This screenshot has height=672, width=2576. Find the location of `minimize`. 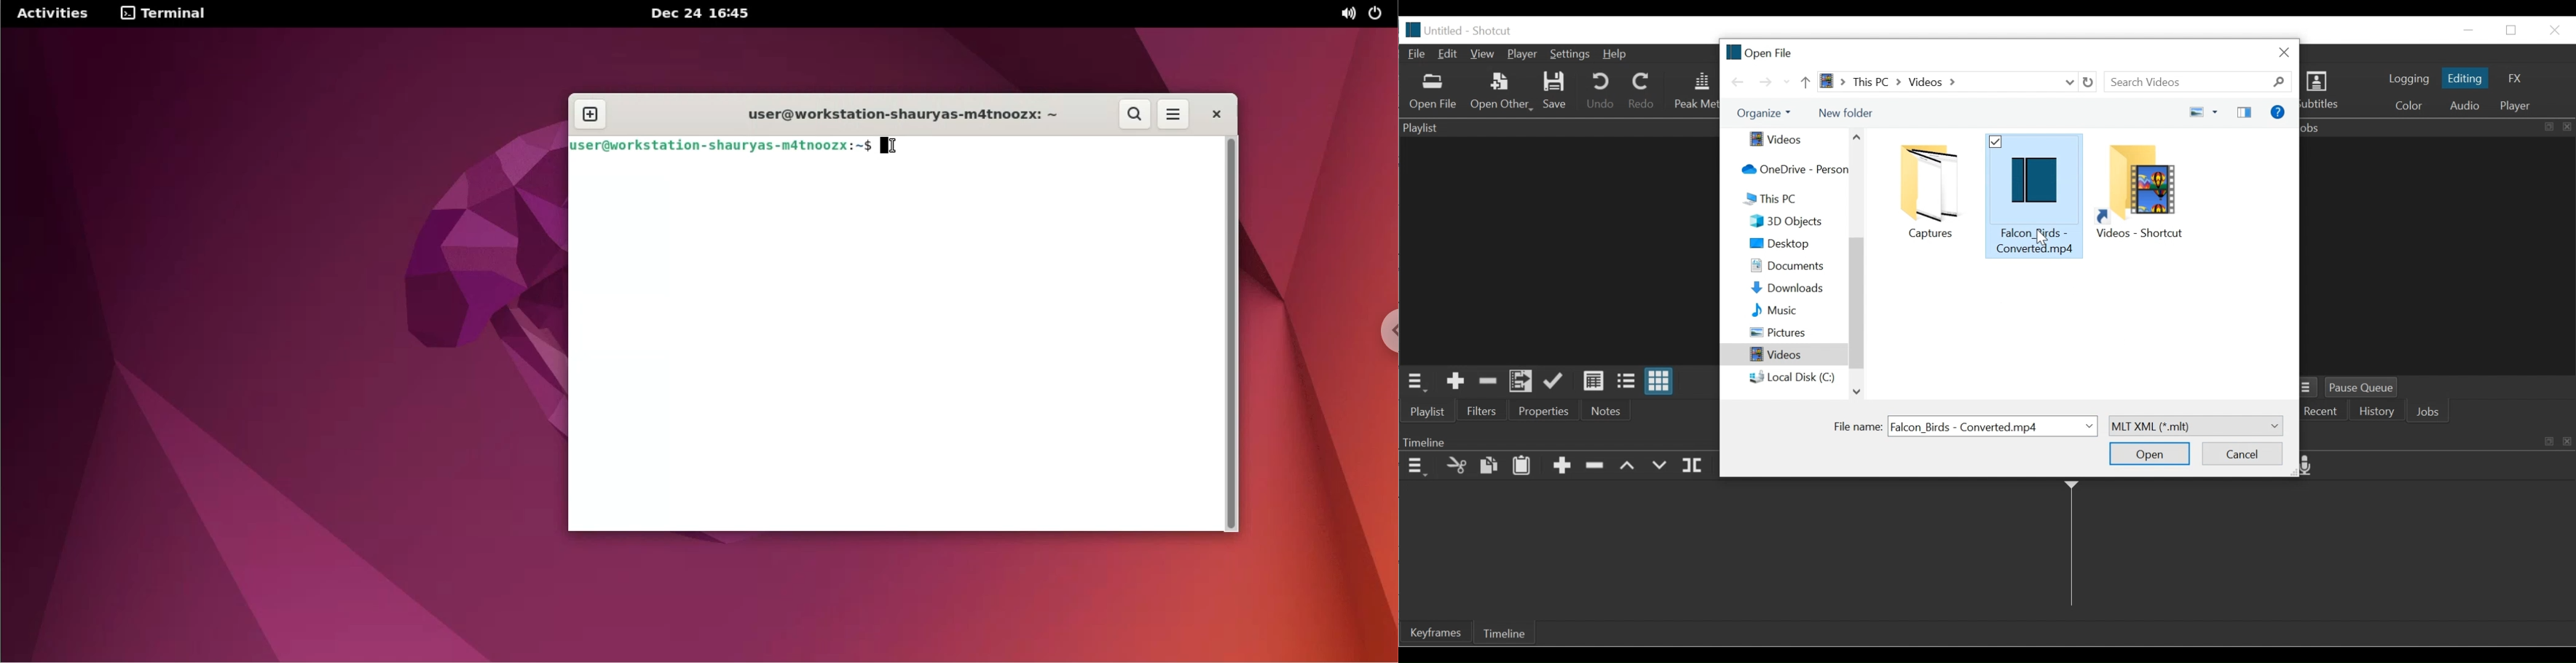

minimize is located at coordinates (2468, 30).